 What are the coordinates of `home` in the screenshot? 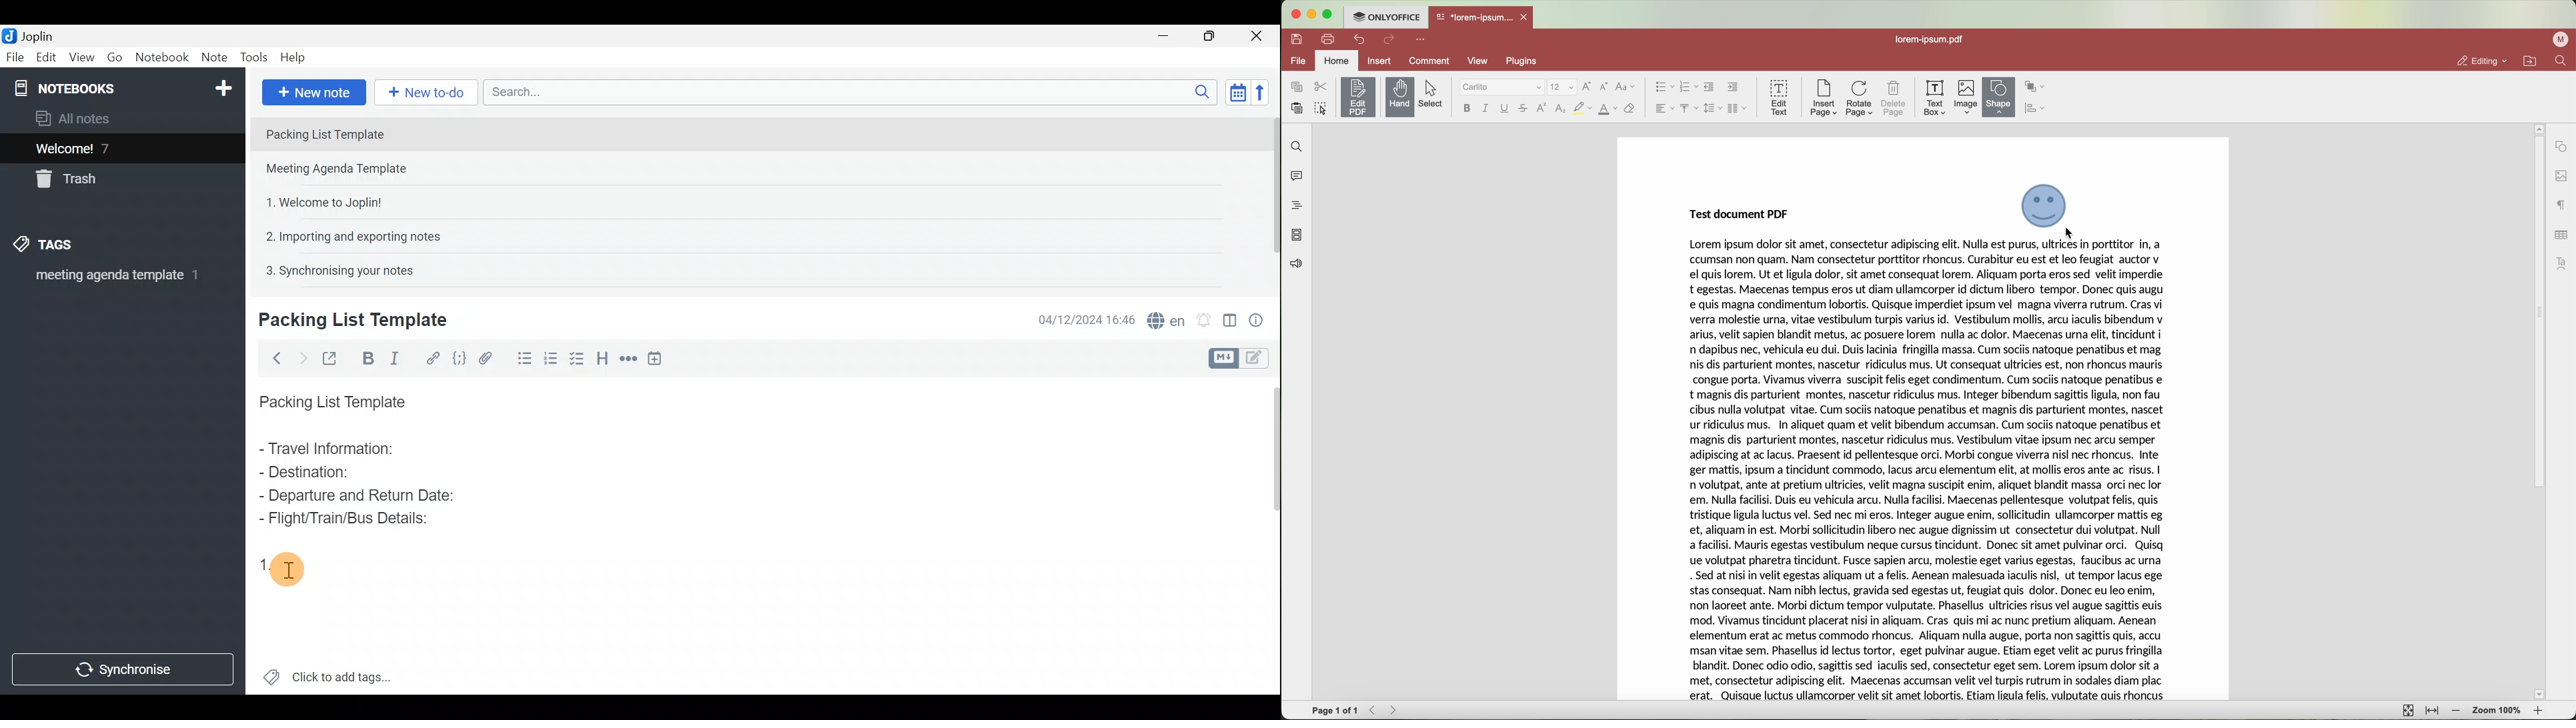 It's located at (1338, 60).